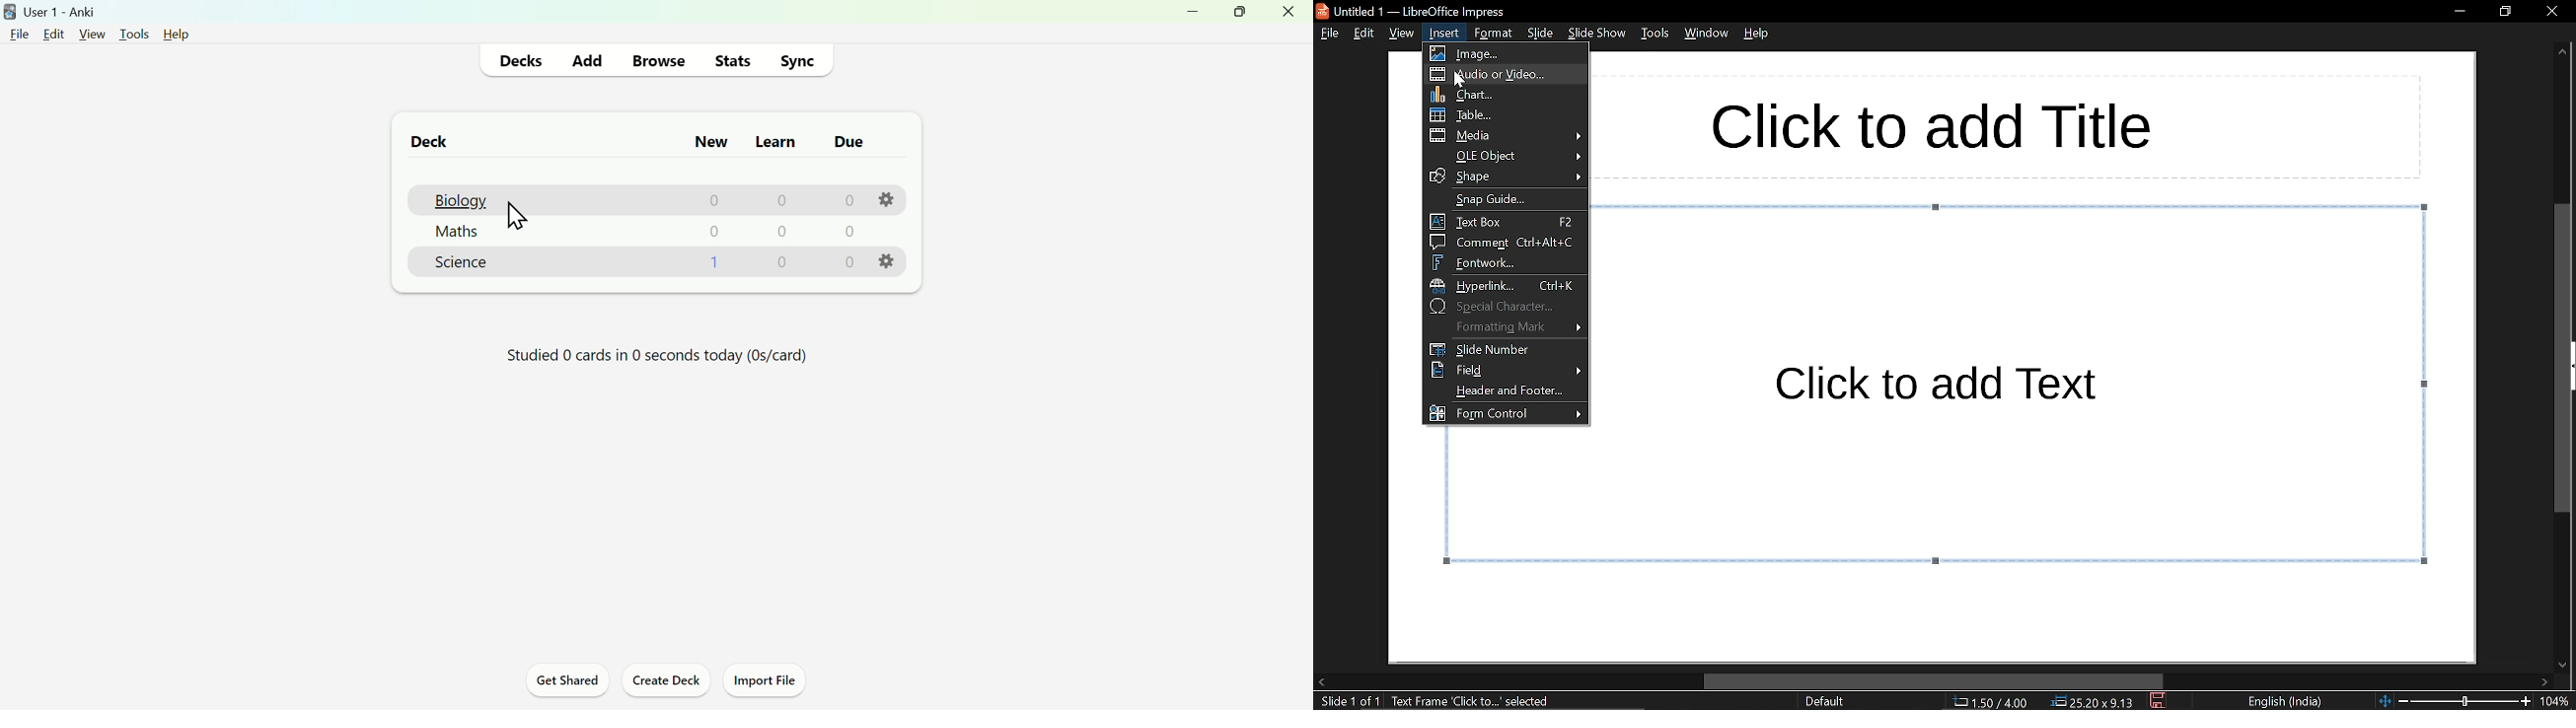  I want to click on slide number, so click(1507, 349).